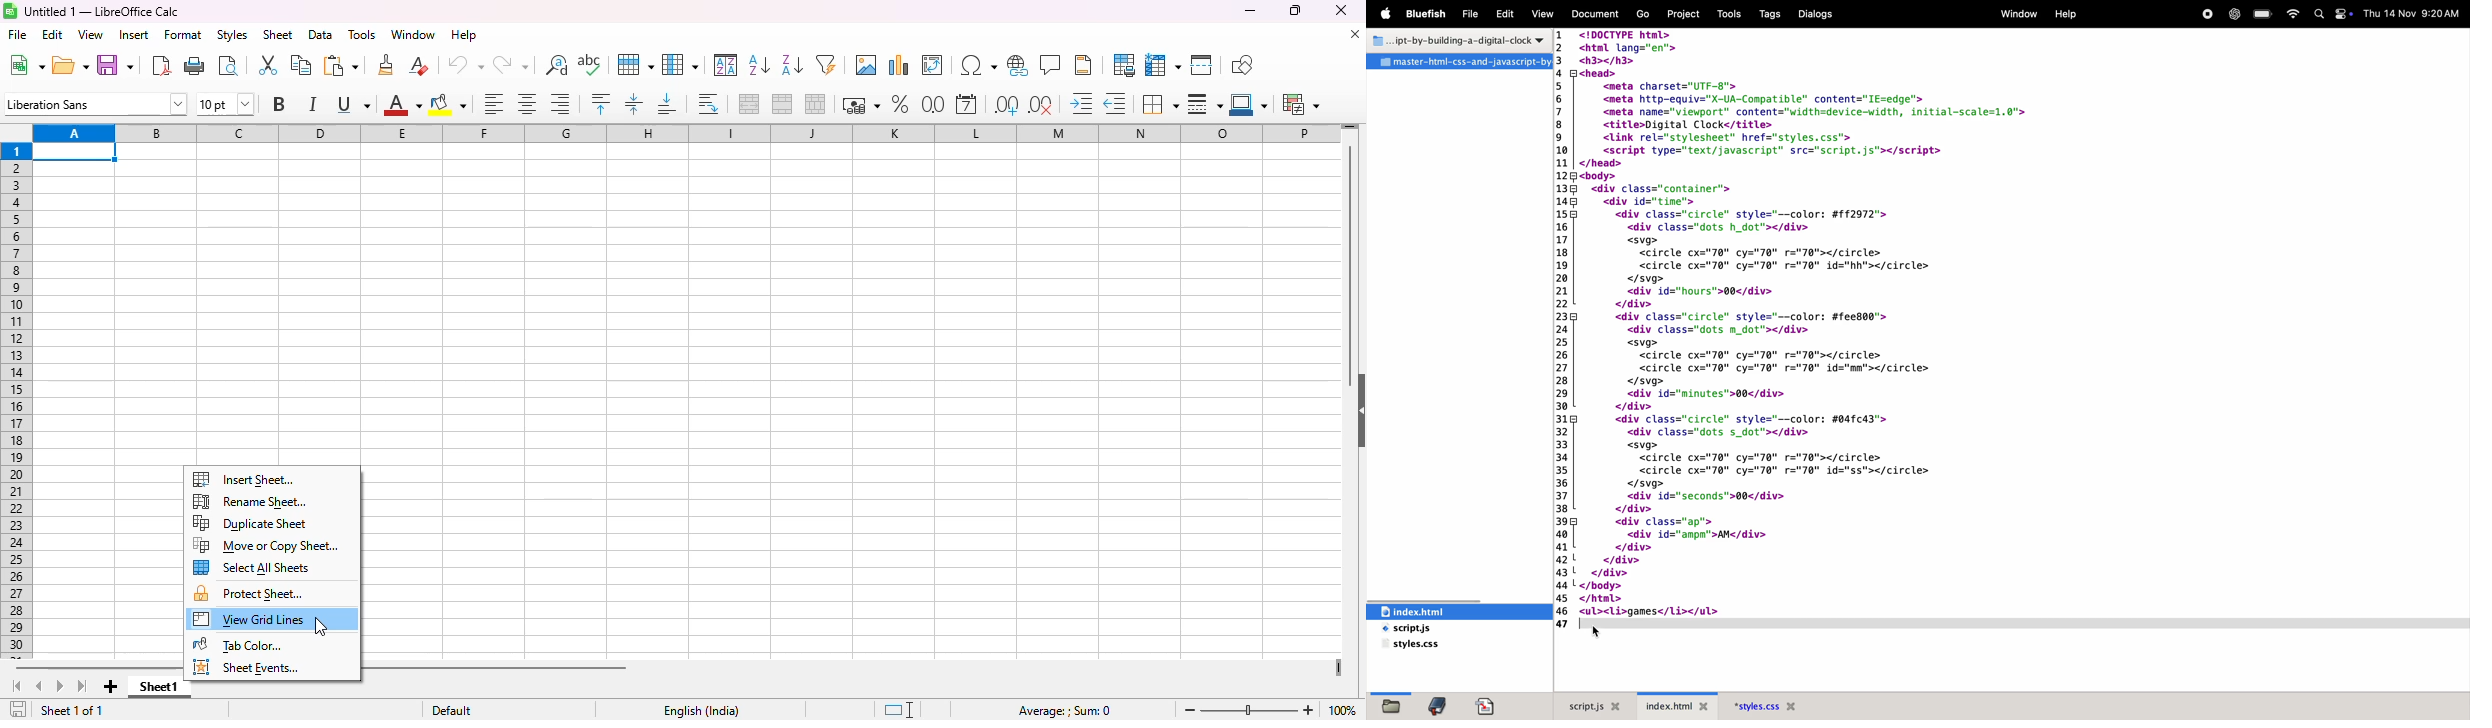 Image resolution: width=2492 pixels, height=728 pixels. What do you see at coordinates (134, 34) in the screenshot?
I see `insert` at bounding box center [134, 34].